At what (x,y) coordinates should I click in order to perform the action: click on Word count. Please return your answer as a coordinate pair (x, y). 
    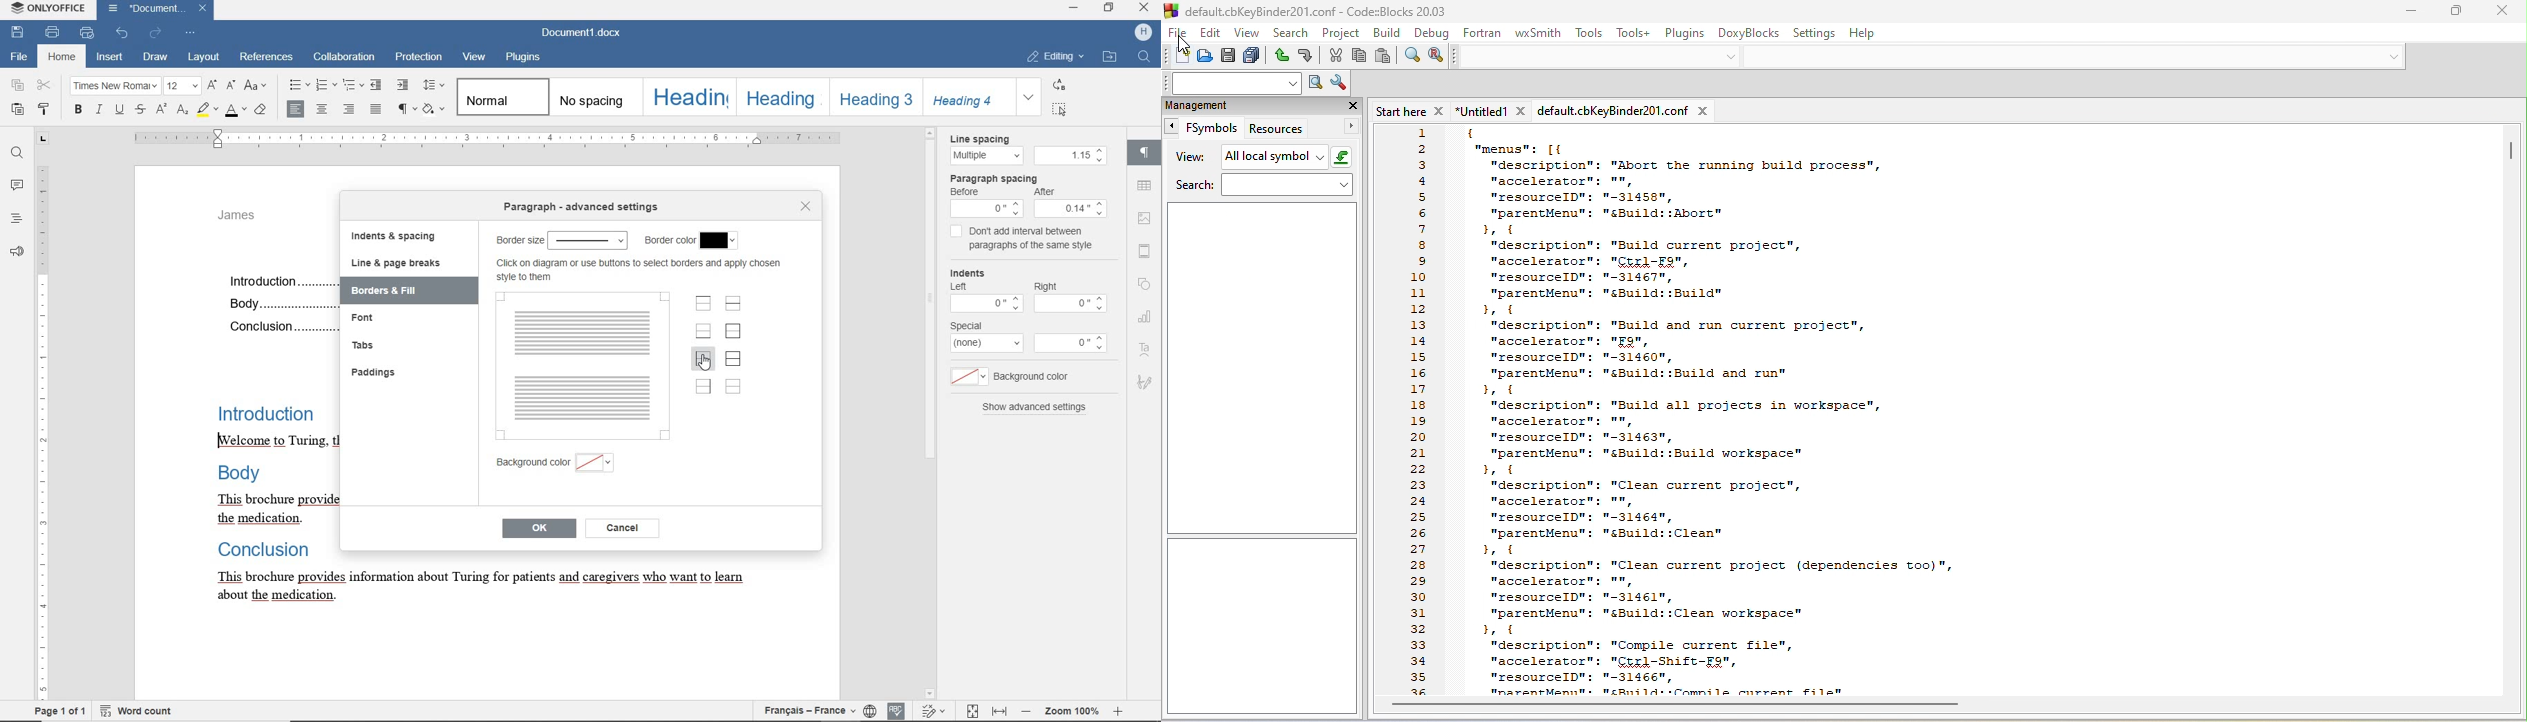
    Looking at the image, I should click on (136, 711).